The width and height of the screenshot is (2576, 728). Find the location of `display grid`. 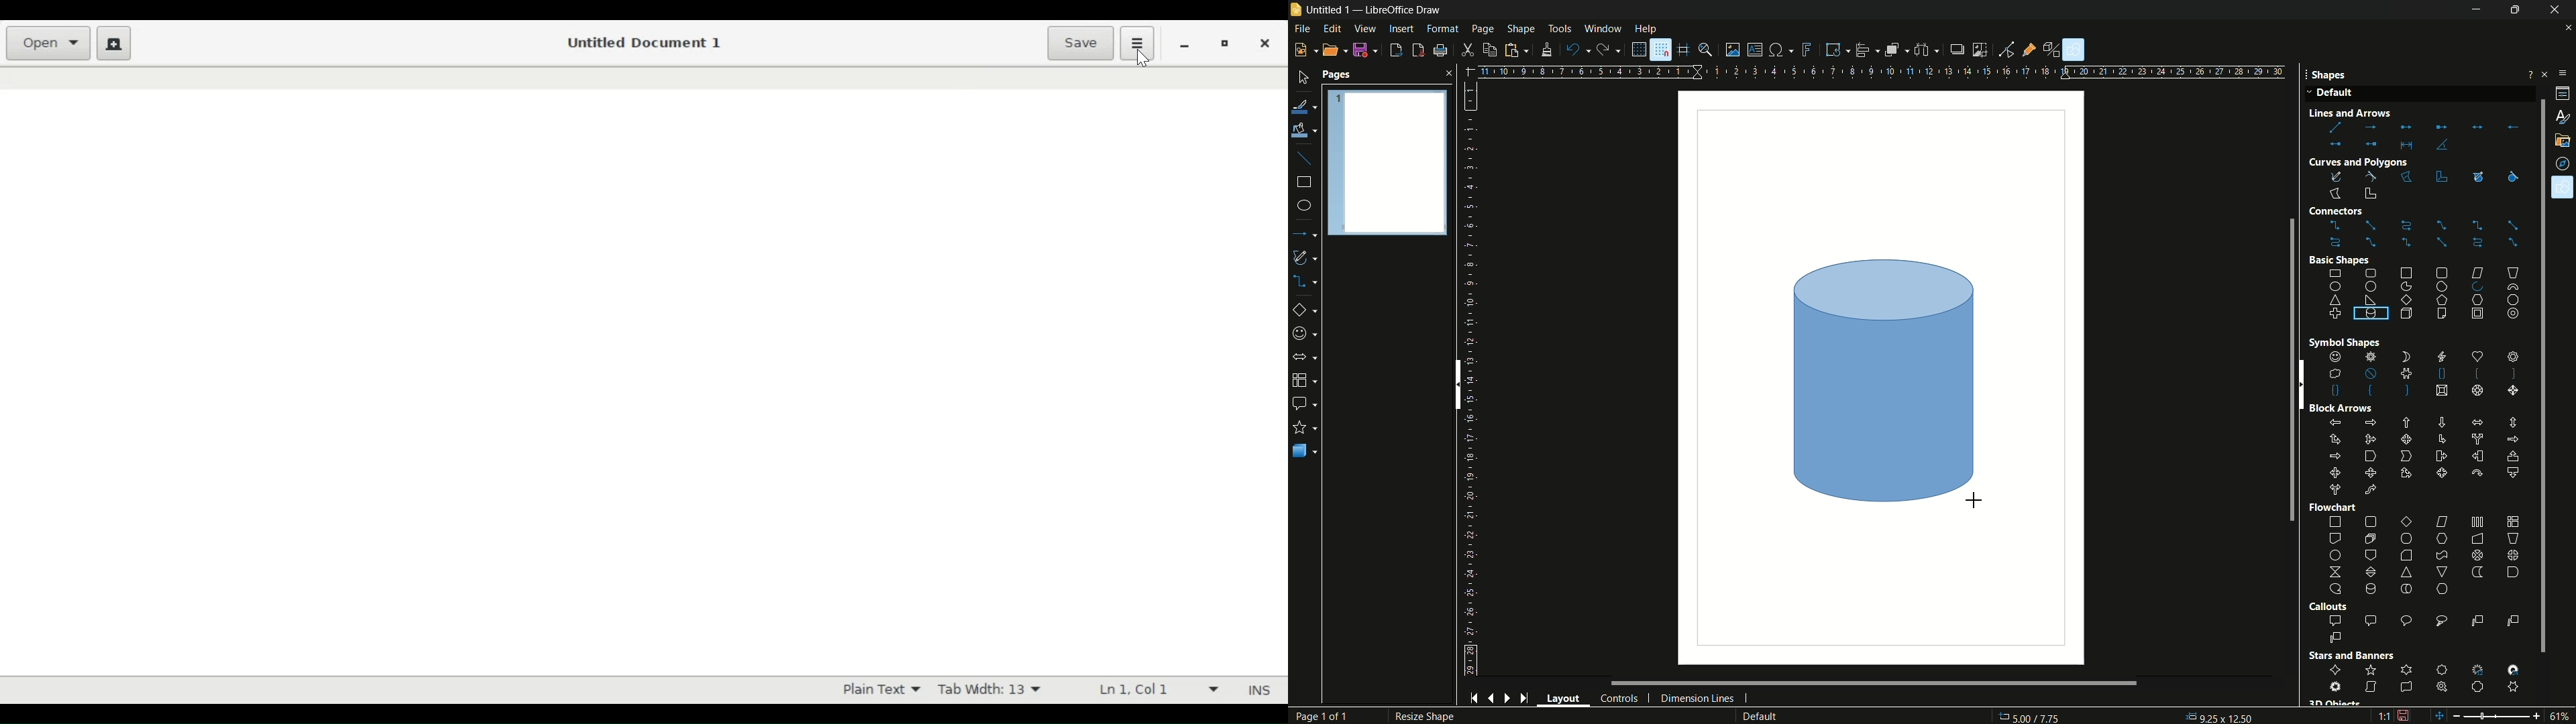

display grid is located at coordinates (1637, 50).